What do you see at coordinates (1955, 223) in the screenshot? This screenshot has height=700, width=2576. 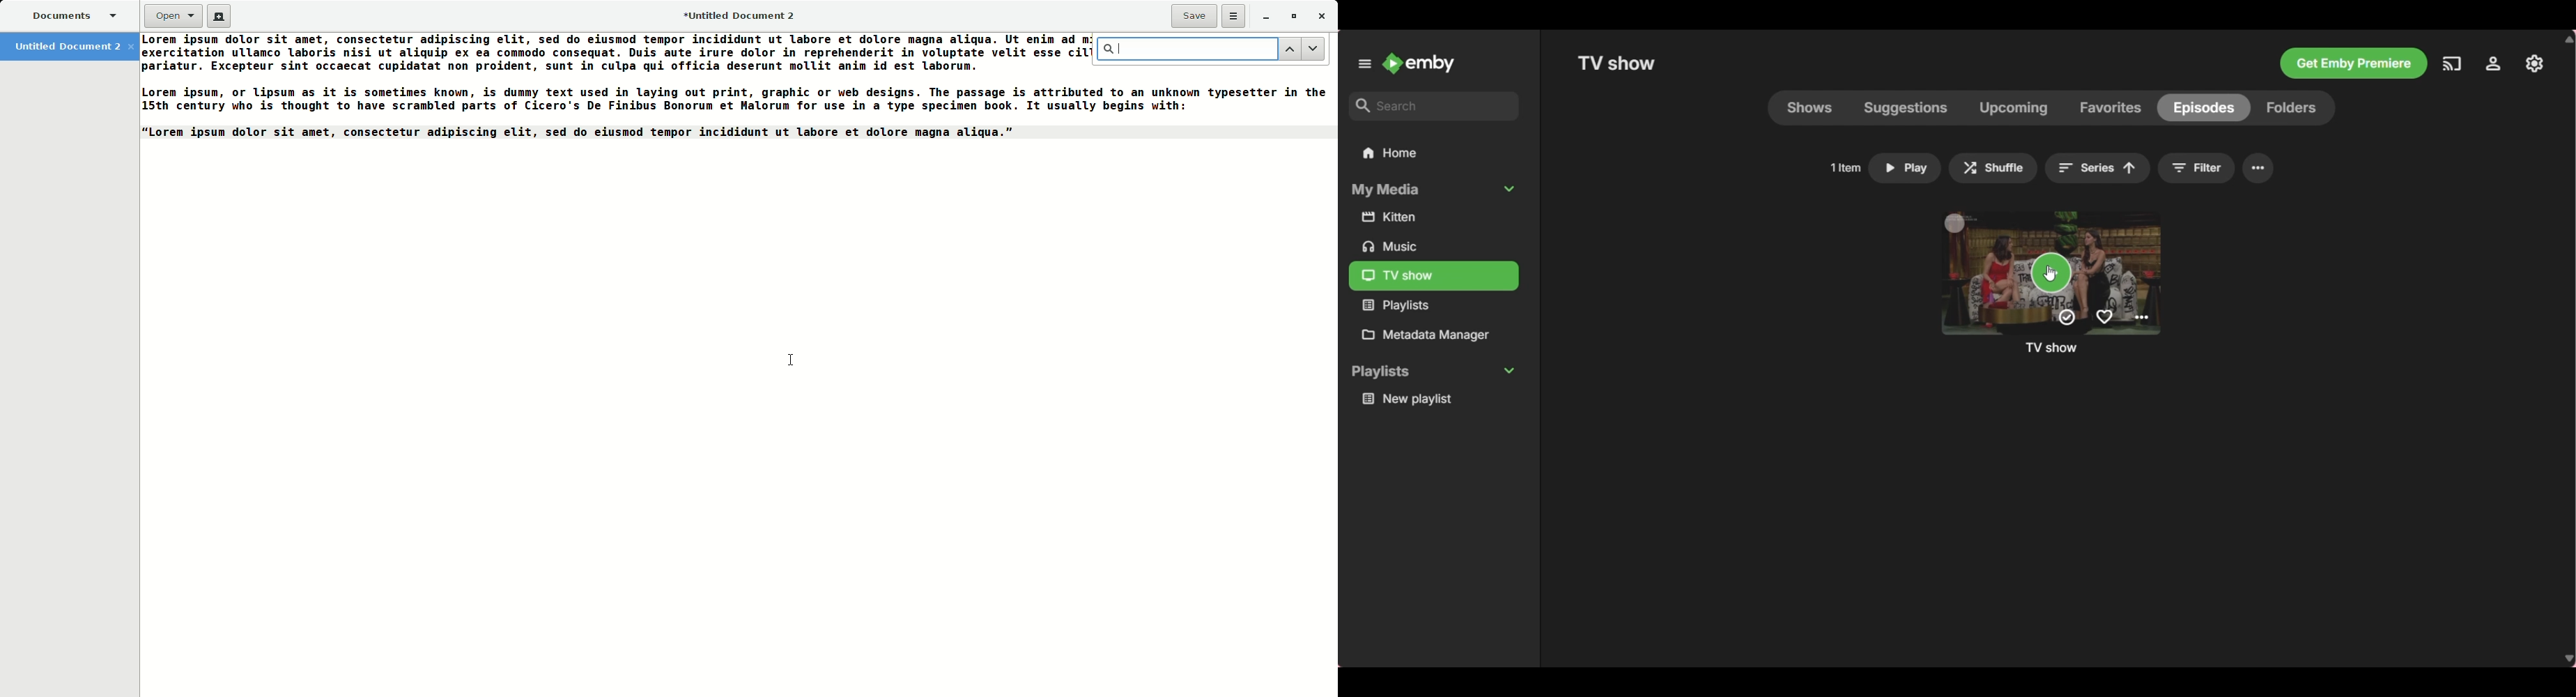 I see `Multi-select` at bounding box center [1955, 223].